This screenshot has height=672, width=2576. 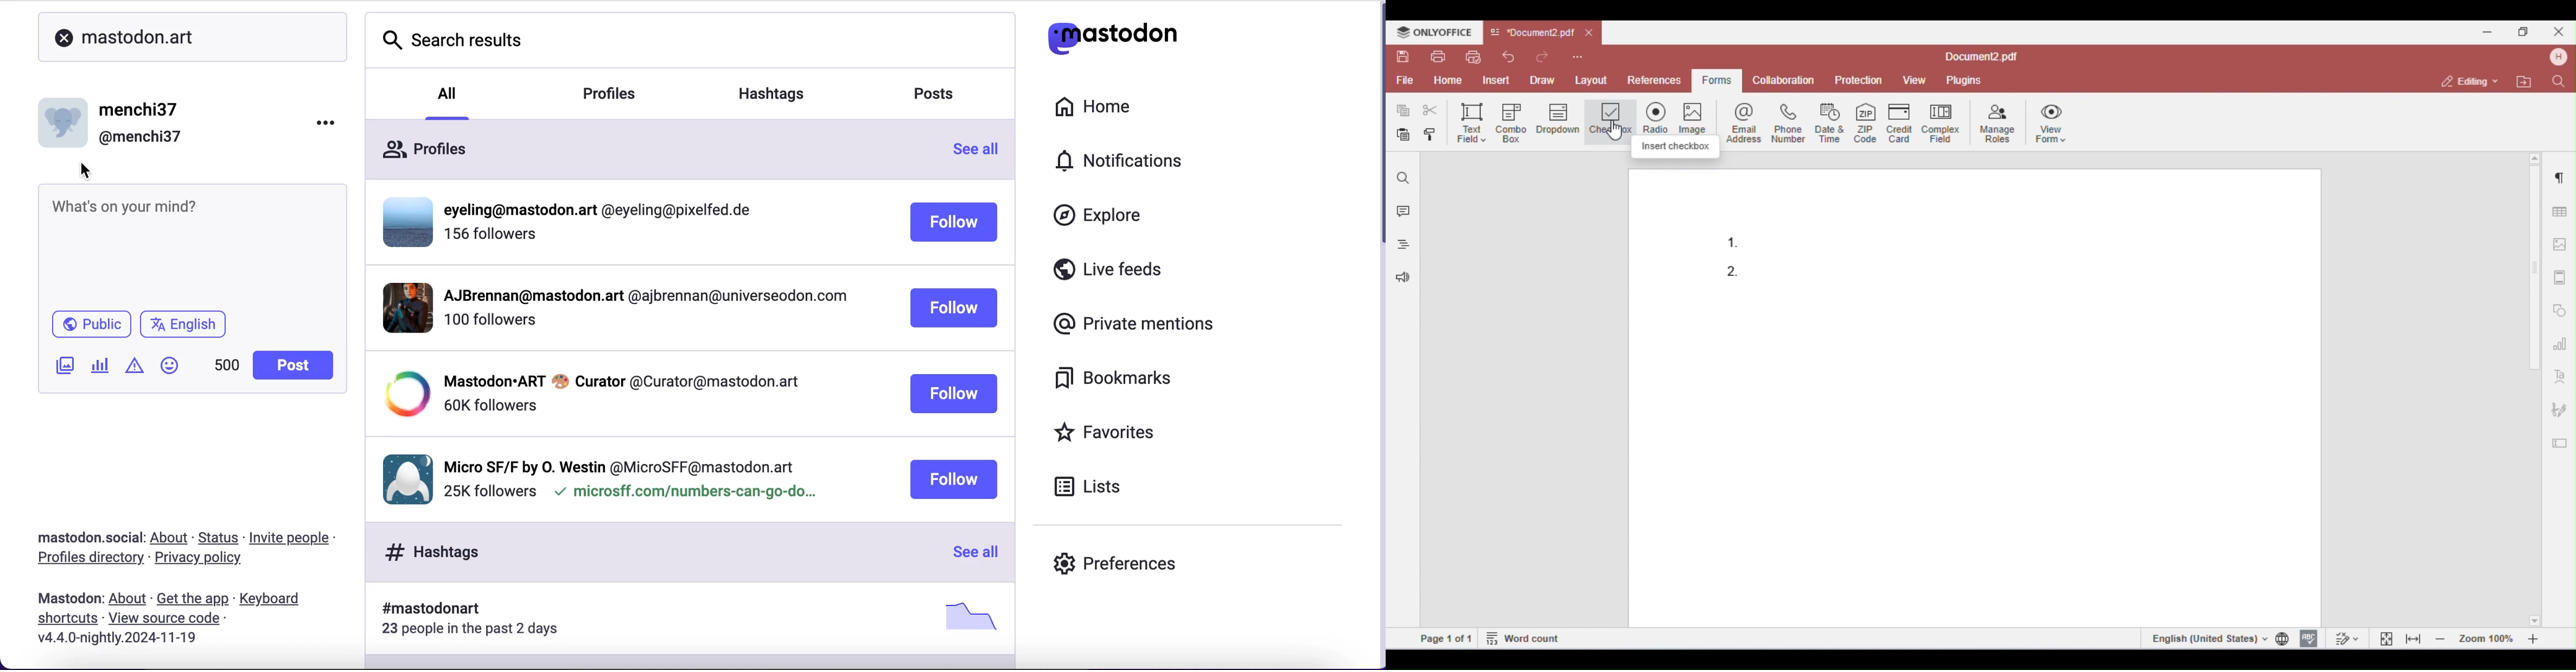 What do you see at coordinates (457, 43) in the screenshot?
I see `search results` at bounding box center [457, 43].